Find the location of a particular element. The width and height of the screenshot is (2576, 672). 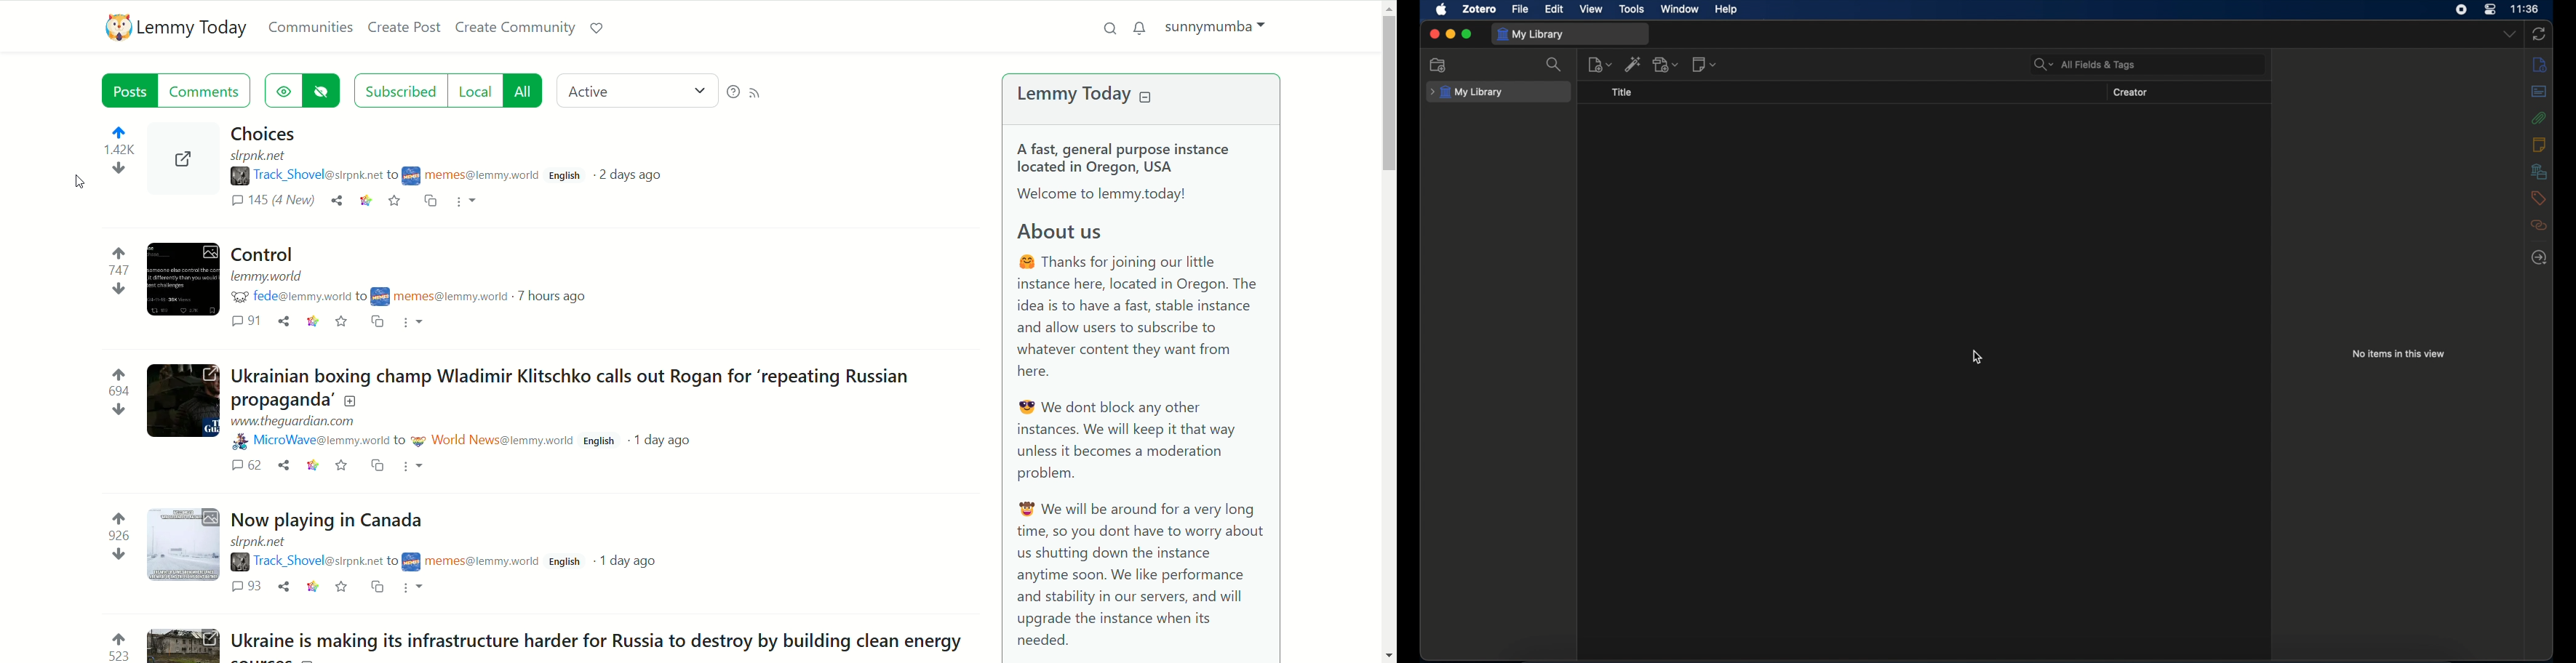

add attachments is located at coordinates (1666, 65).